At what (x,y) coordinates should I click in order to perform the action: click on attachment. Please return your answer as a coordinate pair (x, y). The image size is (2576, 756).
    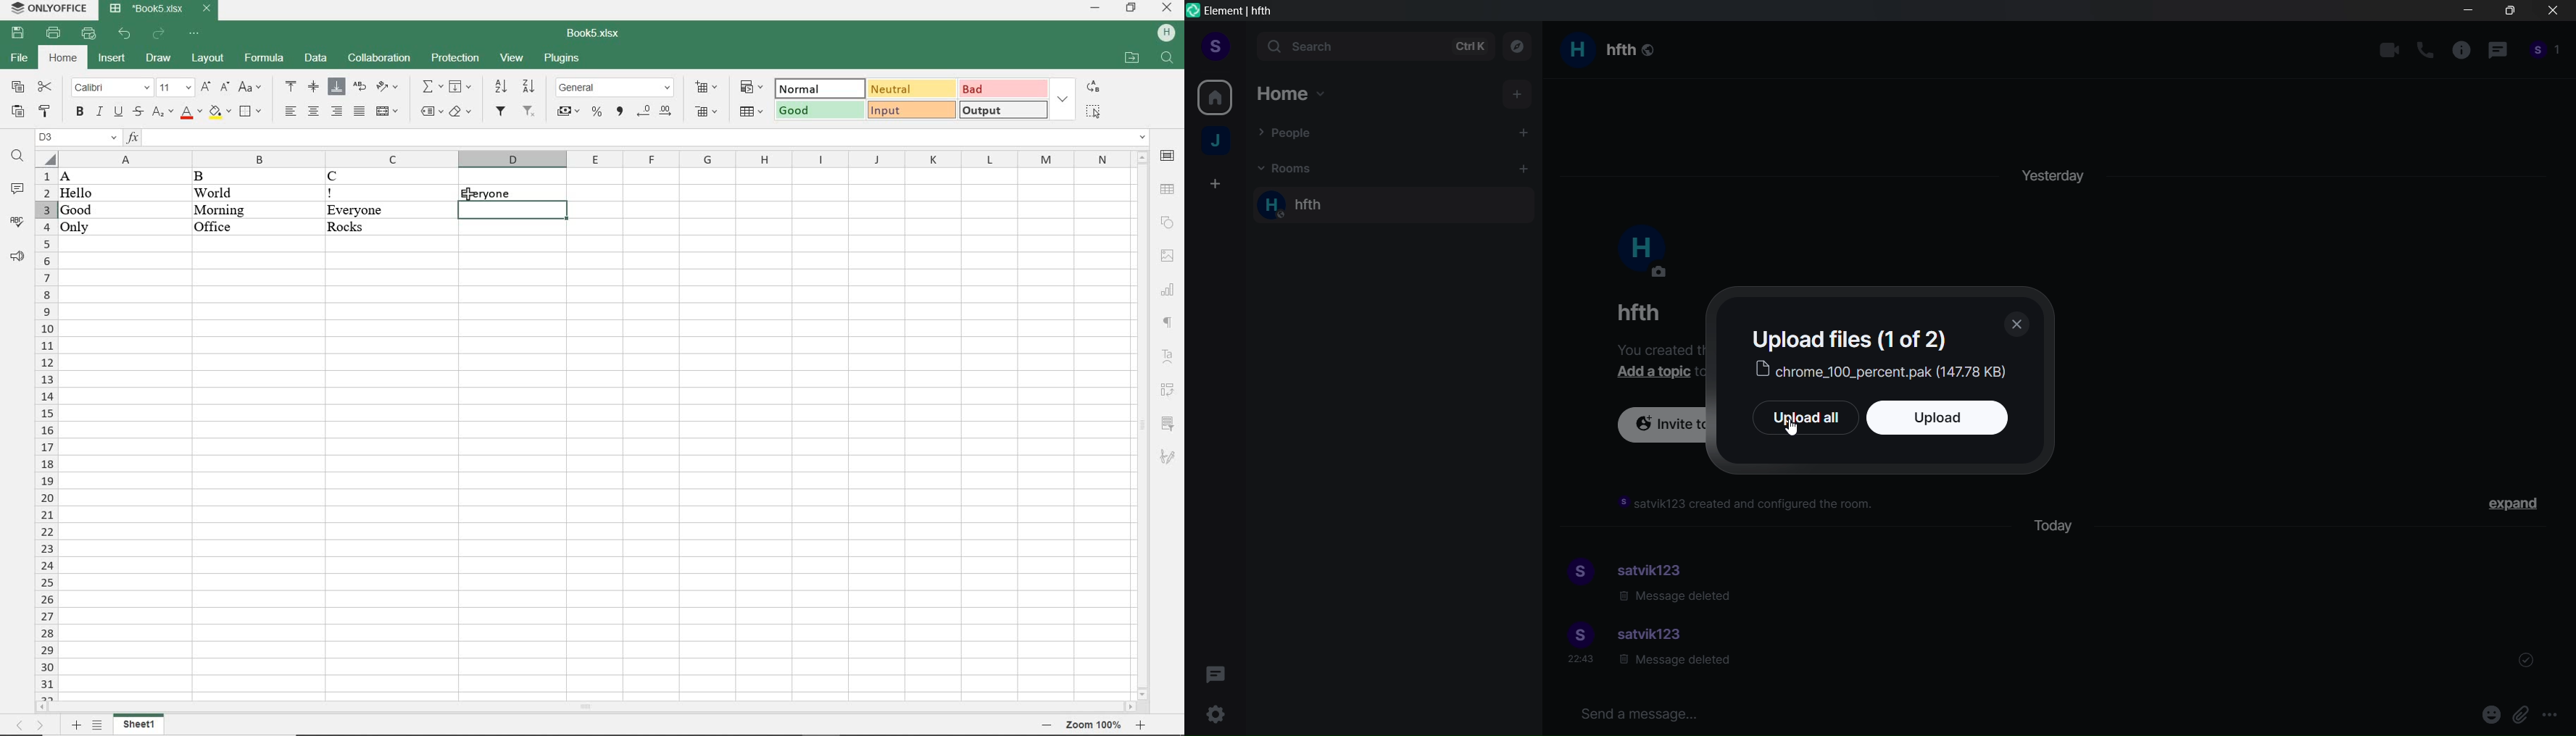
    Looking at the image, I should click on (2521, 716).